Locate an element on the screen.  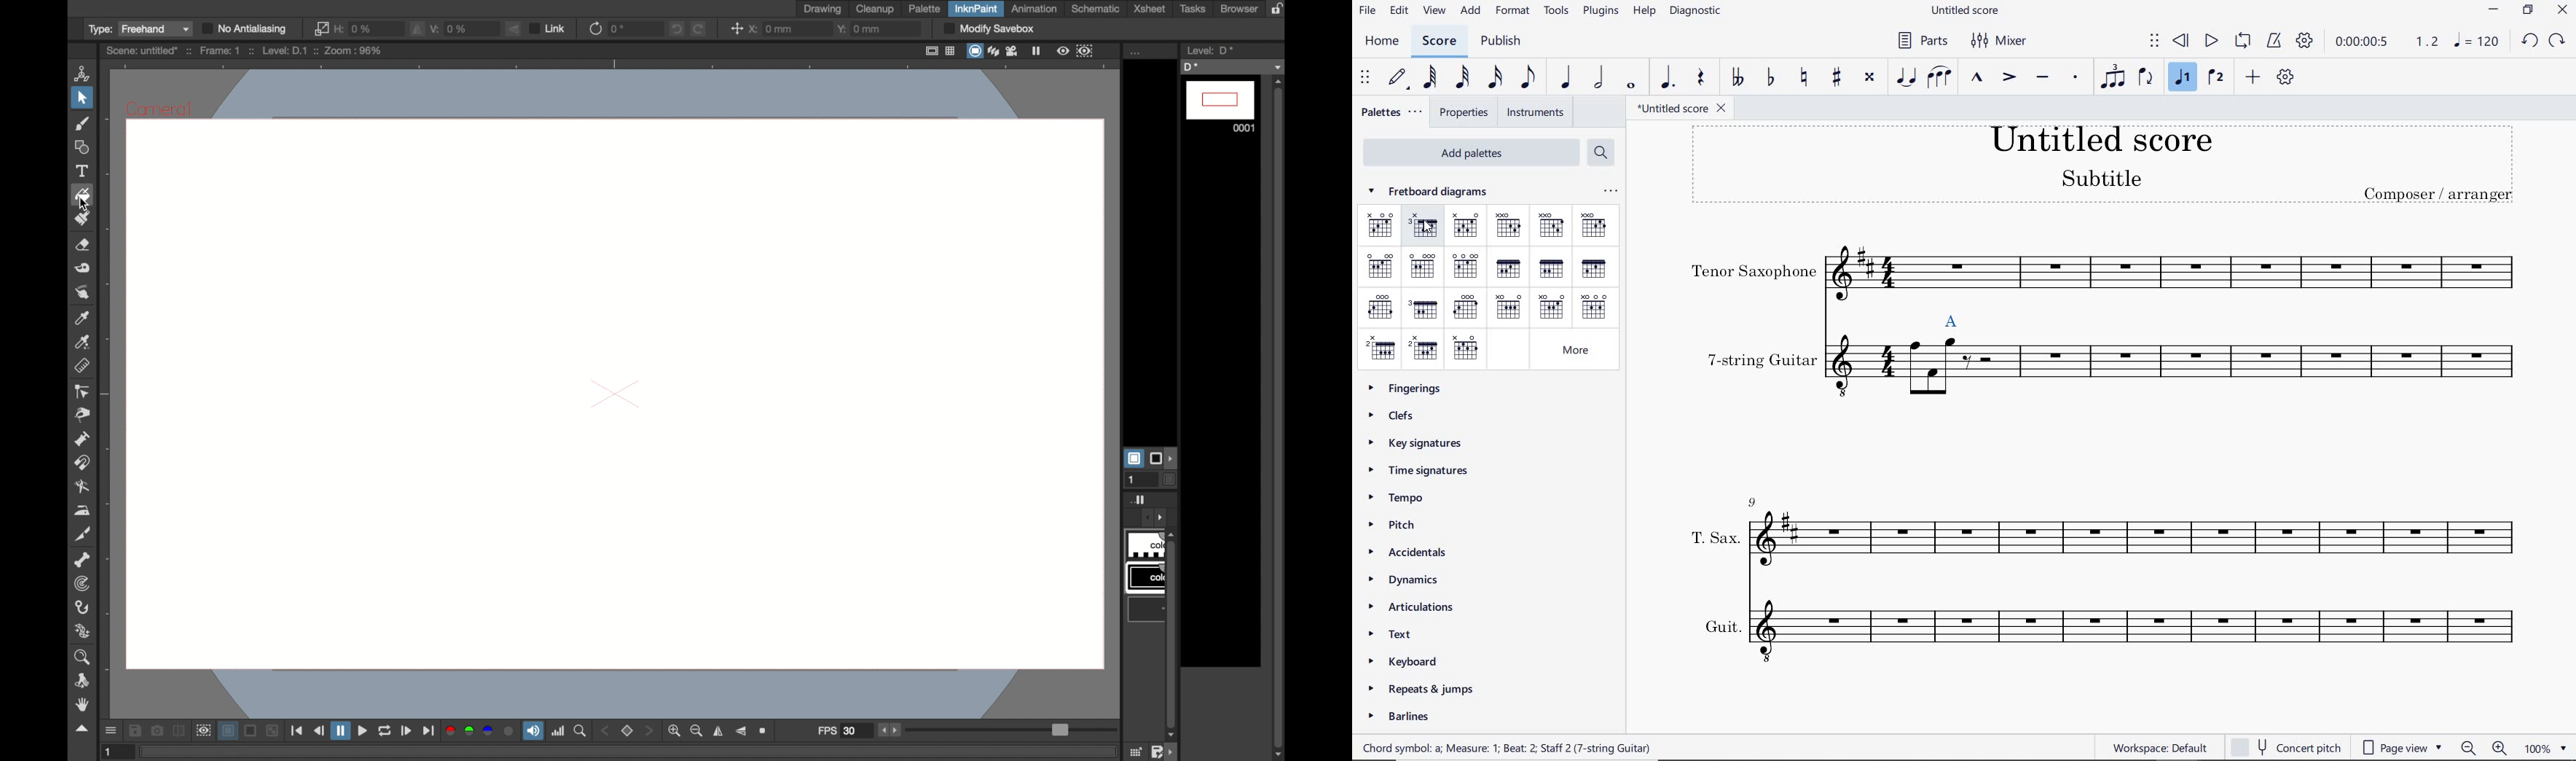
play is located at coordinates (365, 731).